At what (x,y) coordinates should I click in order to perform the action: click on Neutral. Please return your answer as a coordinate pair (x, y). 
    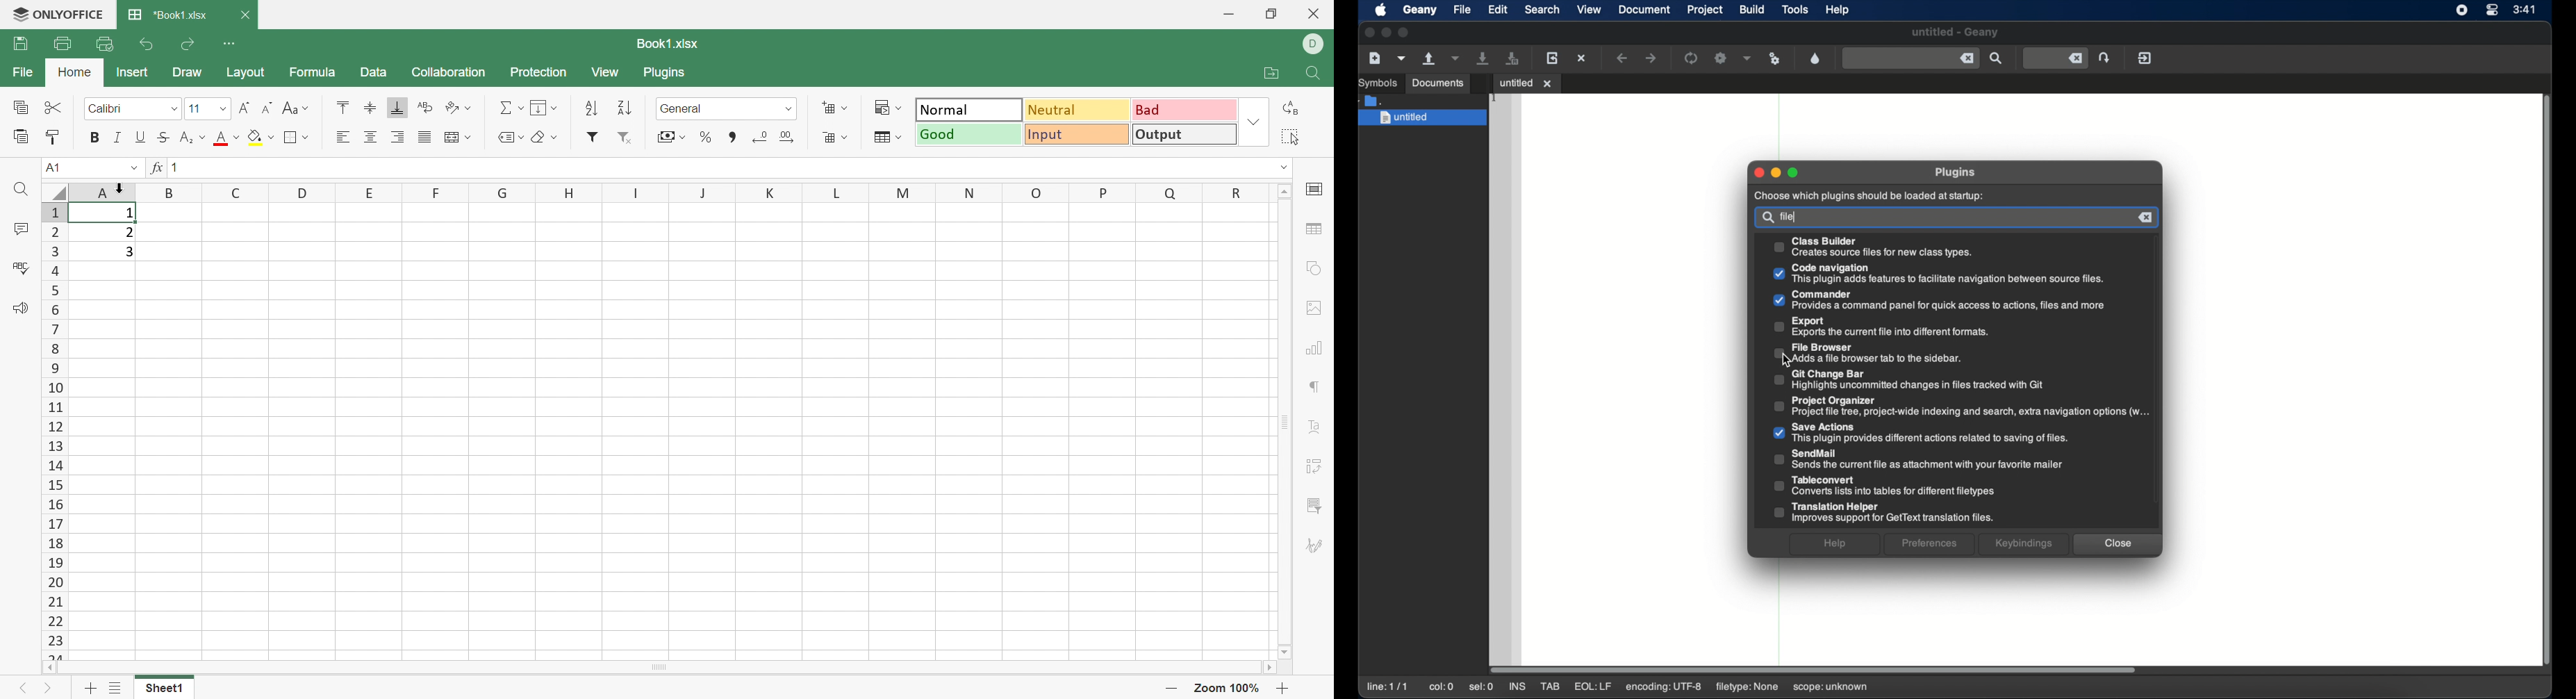
    Looking at the image, I should click on (1078, 111).